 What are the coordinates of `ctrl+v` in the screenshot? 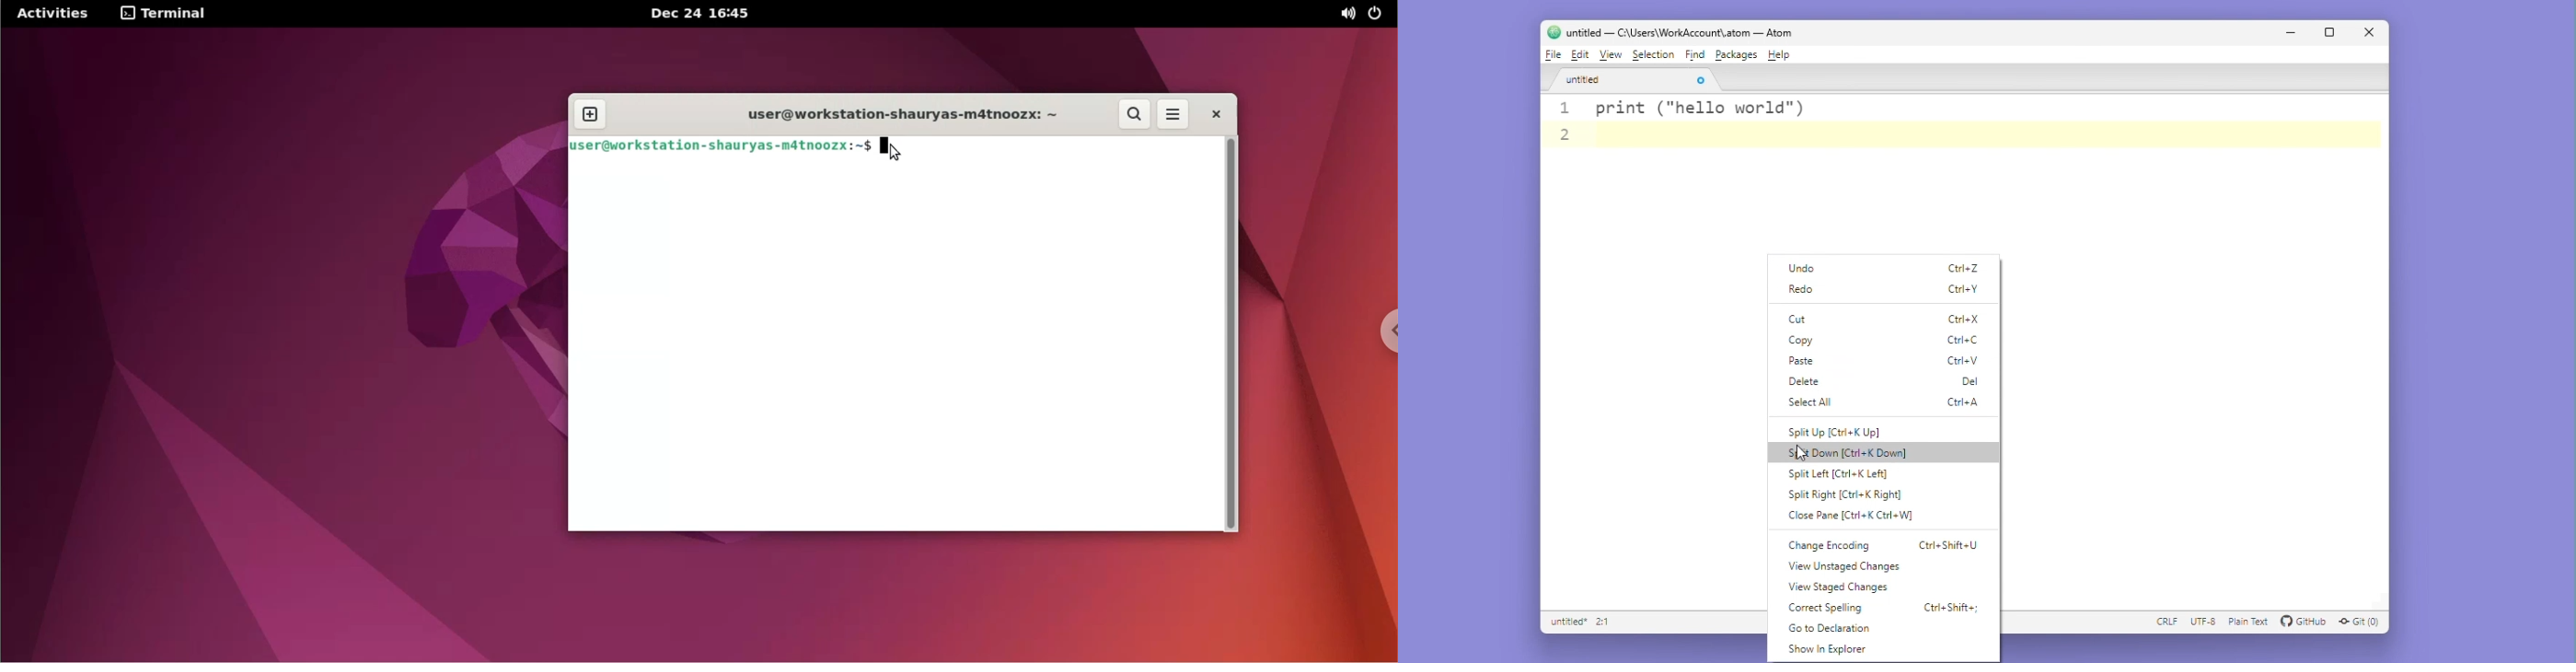 It's located at (1967, 362).